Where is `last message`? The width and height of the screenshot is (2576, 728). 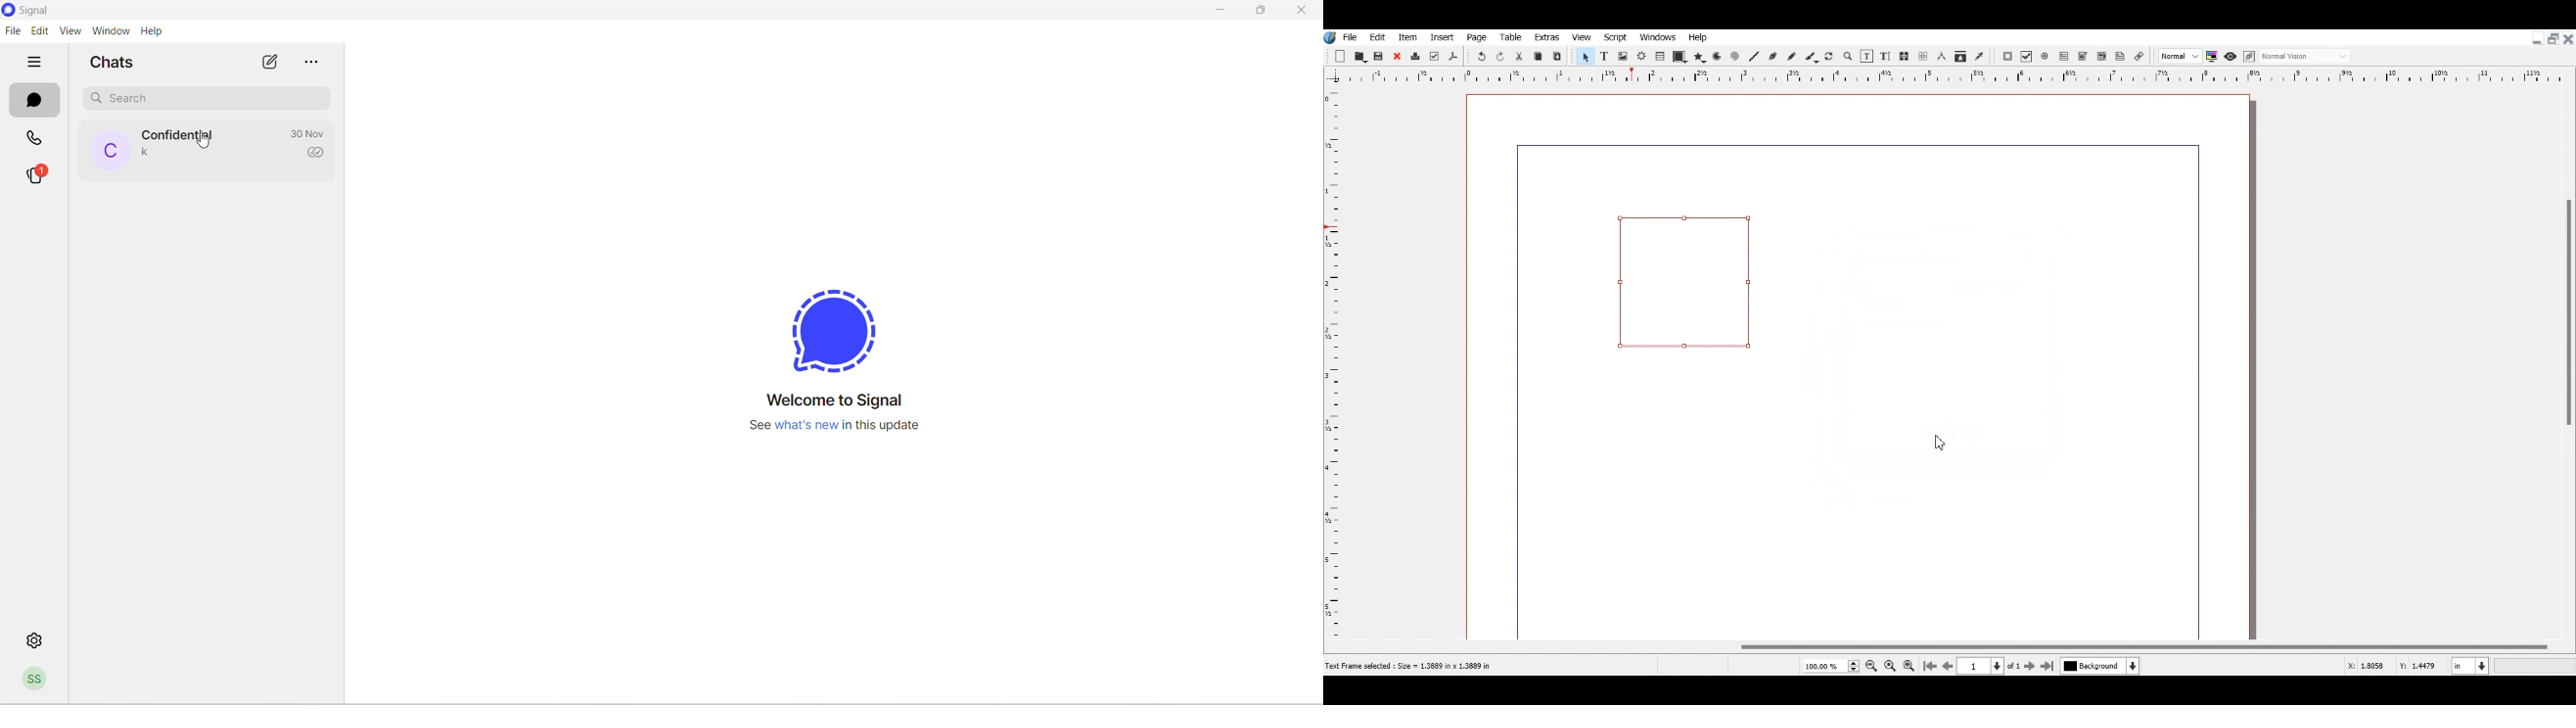 last message is located at coordinates (150, 153).